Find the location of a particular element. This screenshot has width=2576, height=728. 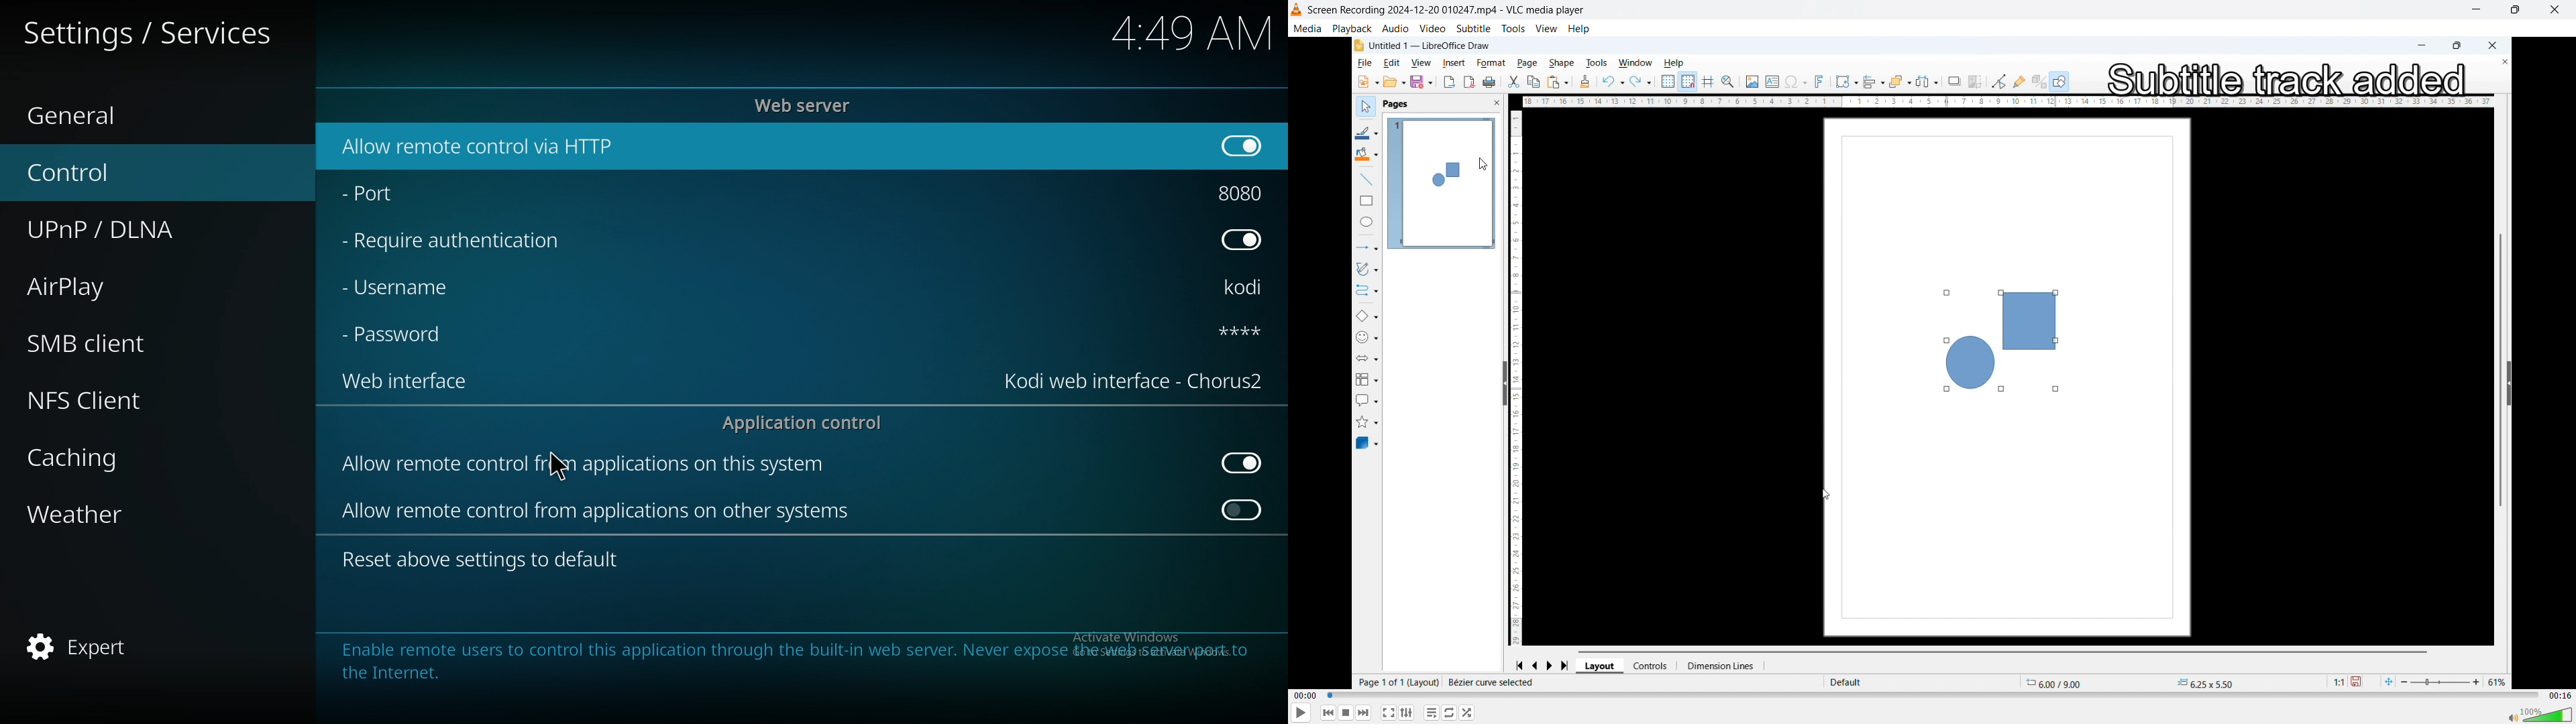

Backward or previous media  is located at coordinates (1328, 713).